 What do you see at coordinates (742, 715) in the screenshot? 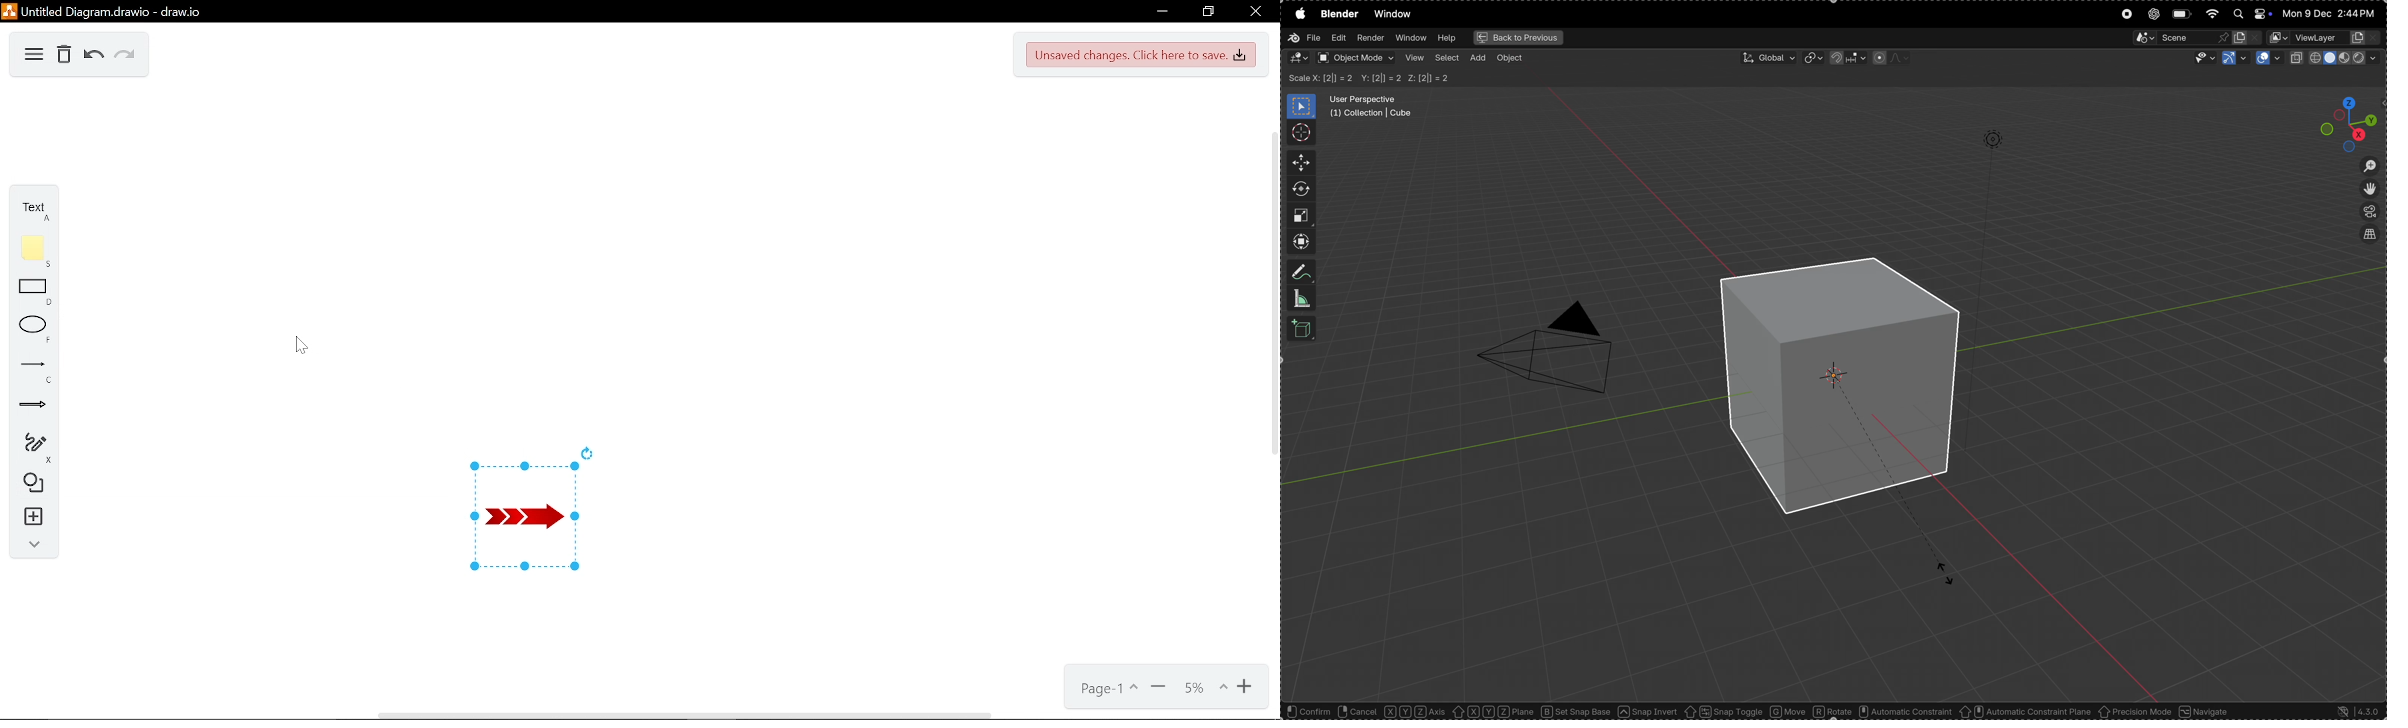
I see `Horizontal scrollbar` at bounding box center [742, 715].